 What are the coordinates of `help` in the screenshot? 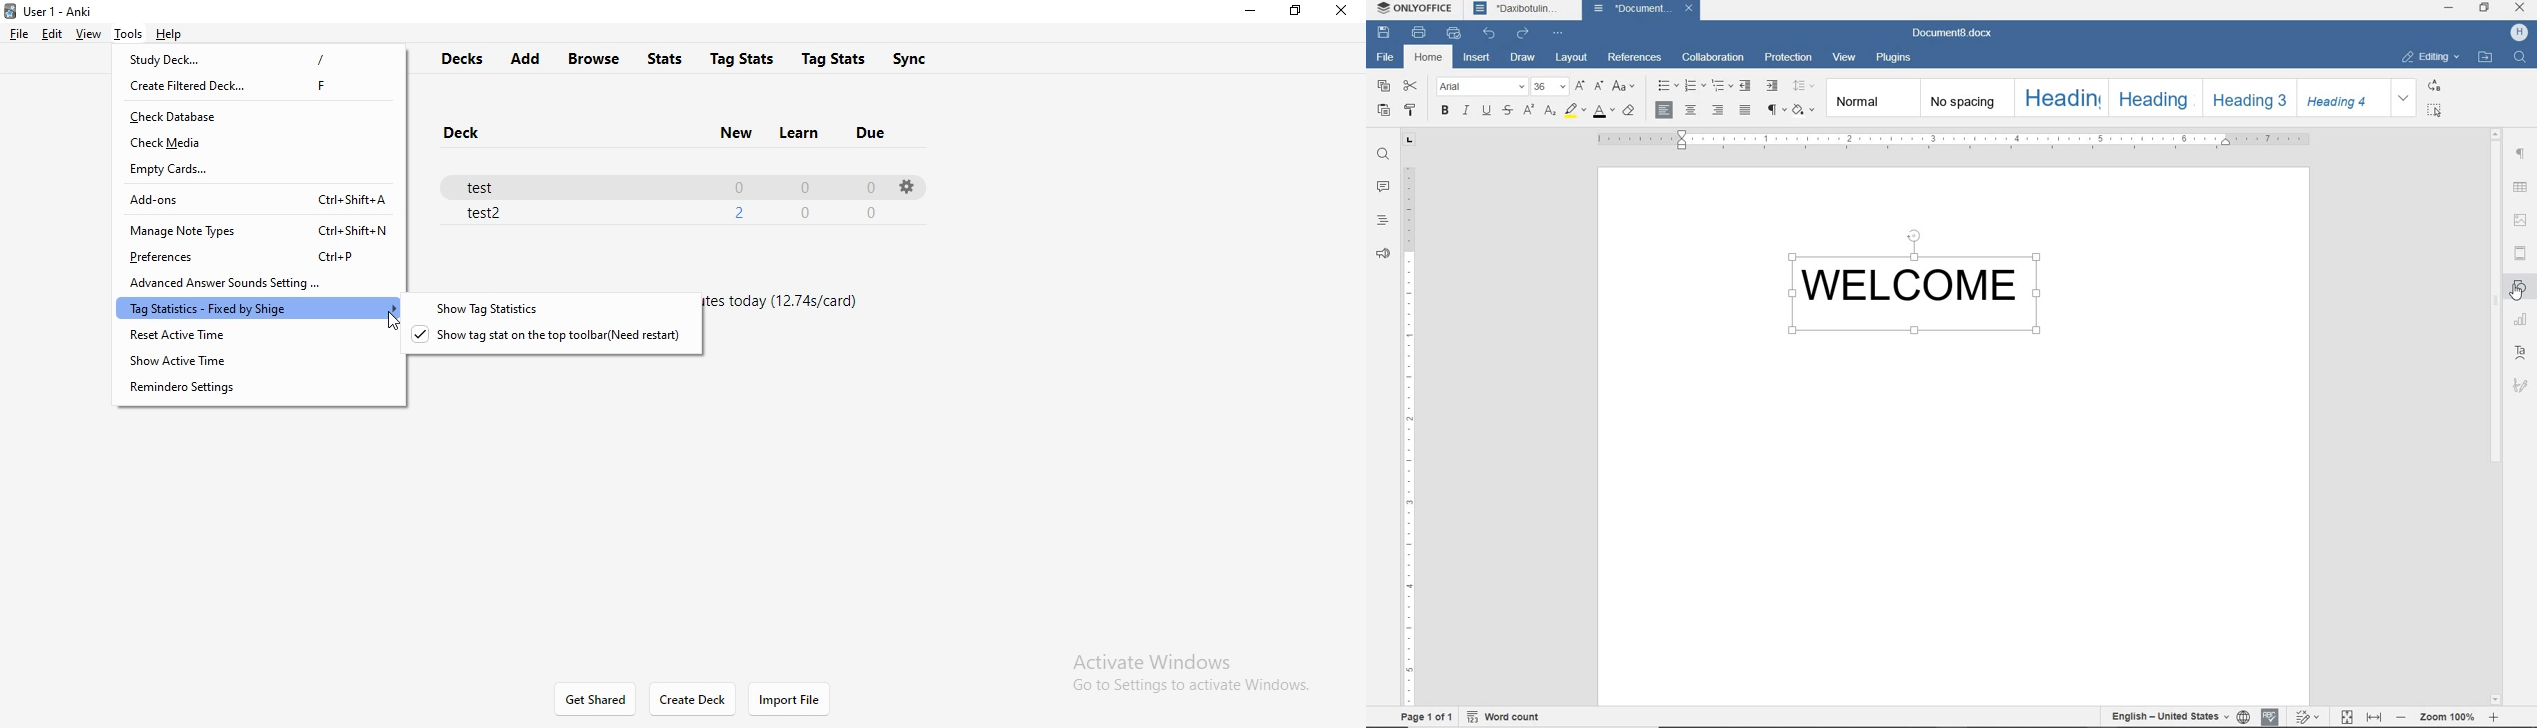 It's located at (172, 35).